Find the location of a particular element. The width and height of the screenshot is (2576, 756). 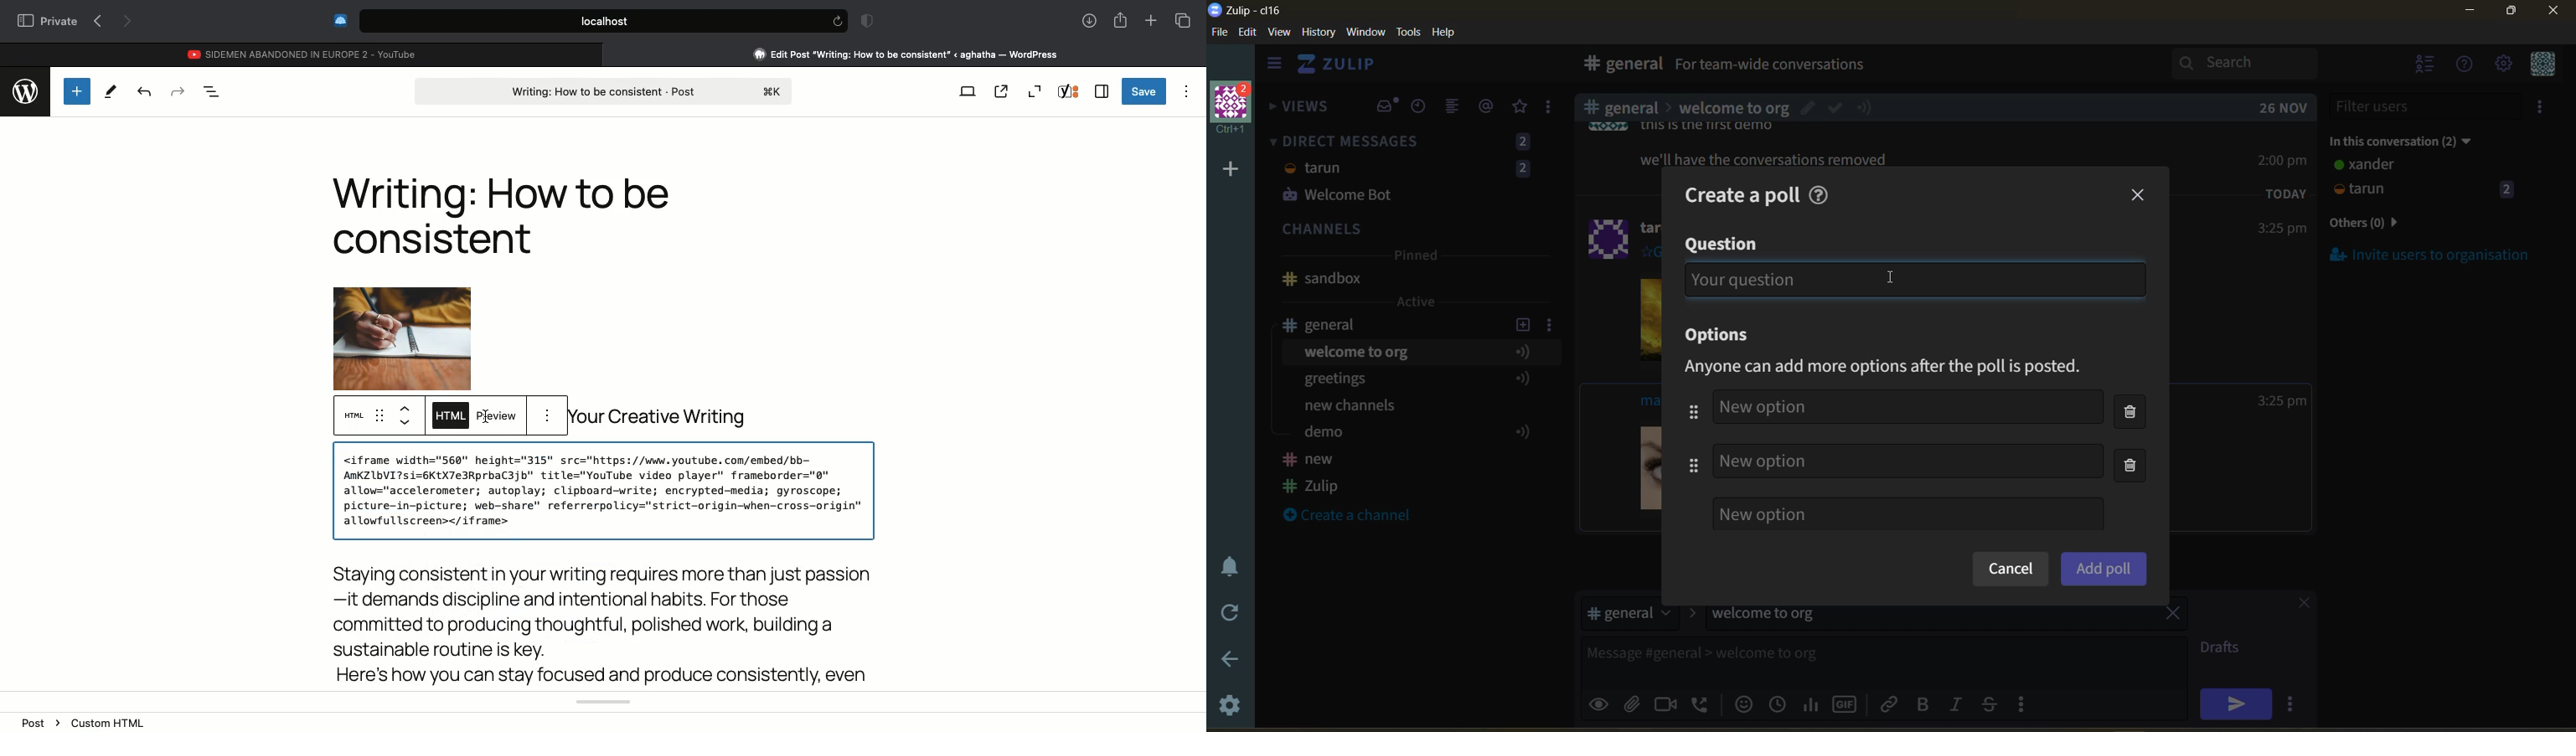

Badge is located at coordinates (865, 22).